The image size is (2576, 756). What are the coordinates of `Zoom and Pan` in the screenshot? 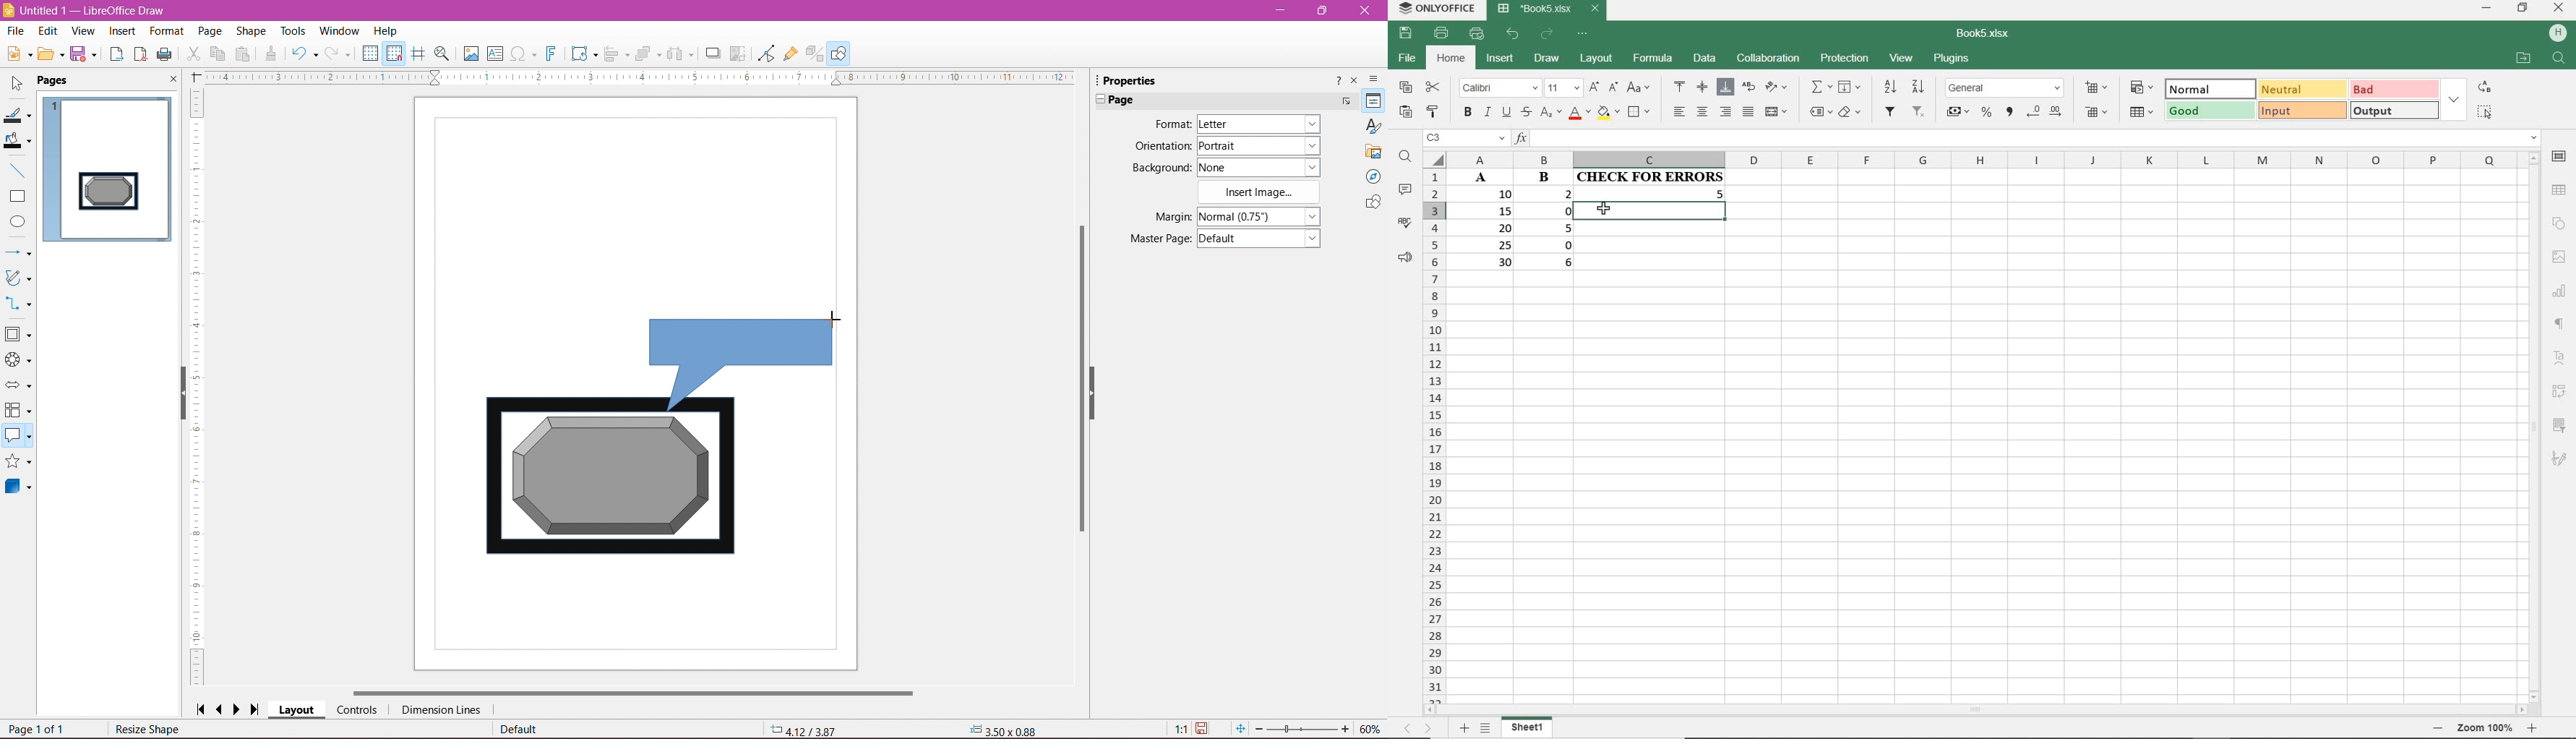 It's located at (442, 54).